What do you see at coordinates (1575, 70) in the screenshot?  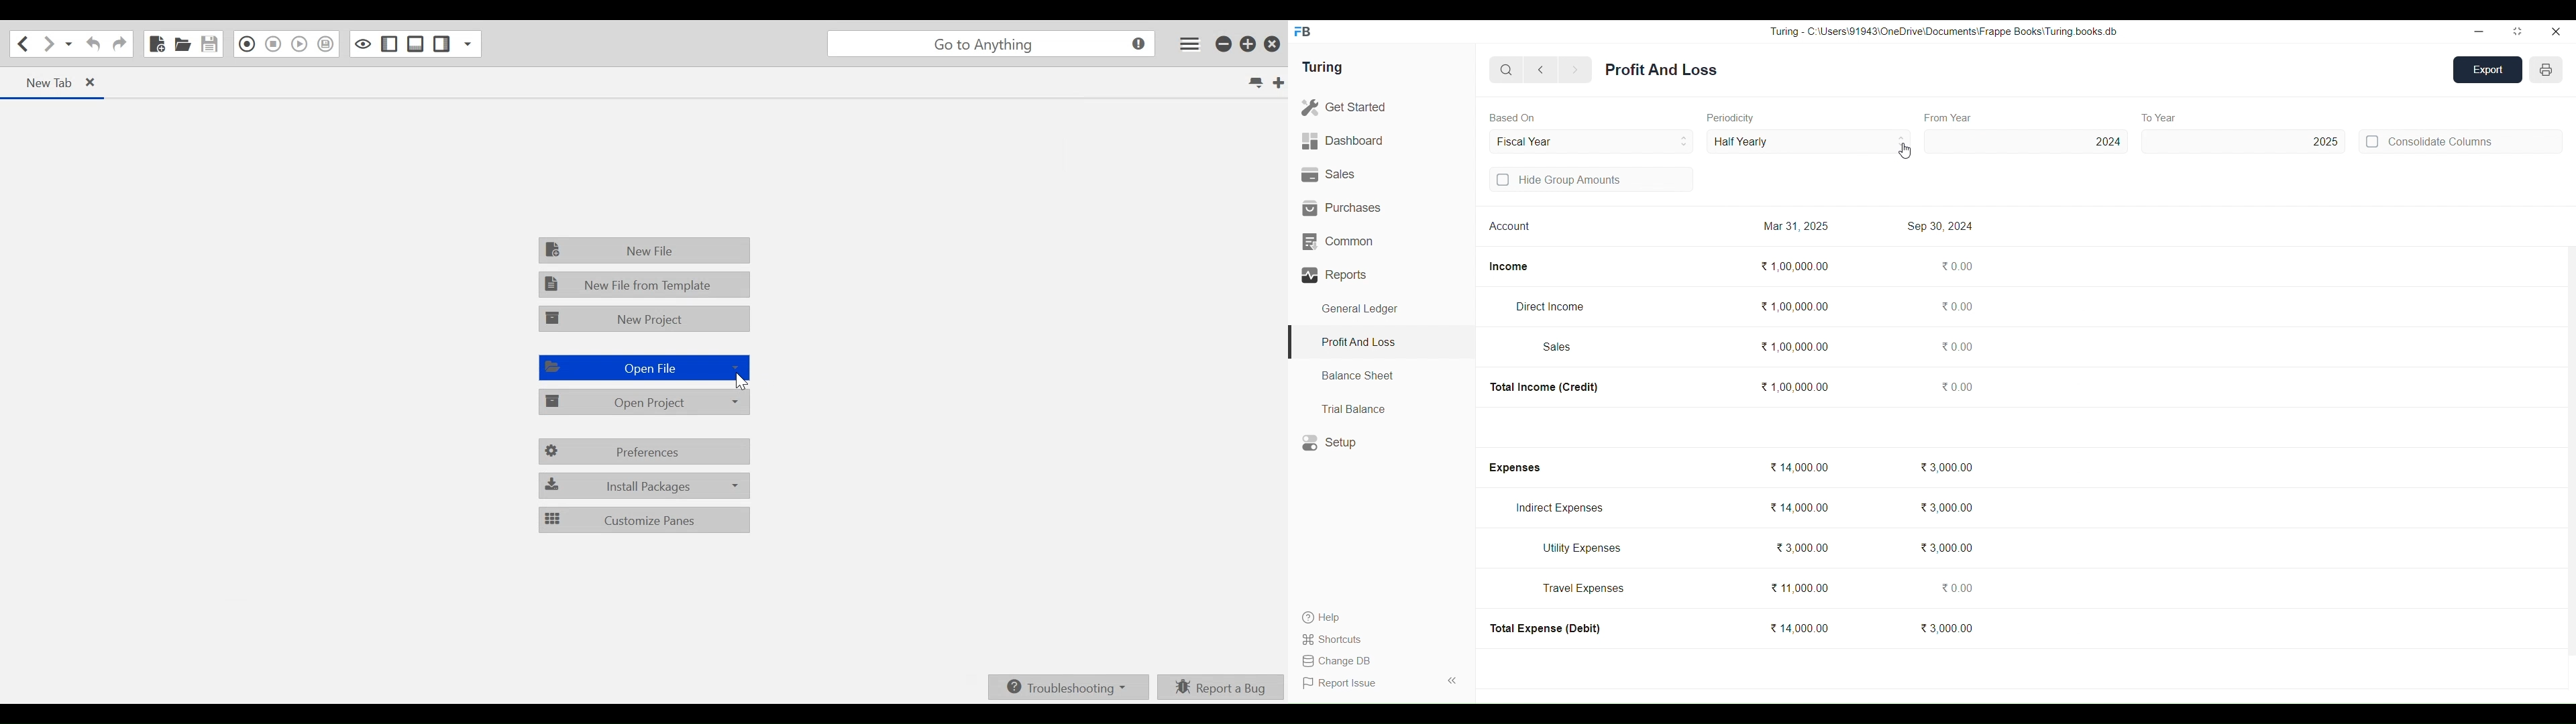 I see `Next` at bounding box center [1575, 70].